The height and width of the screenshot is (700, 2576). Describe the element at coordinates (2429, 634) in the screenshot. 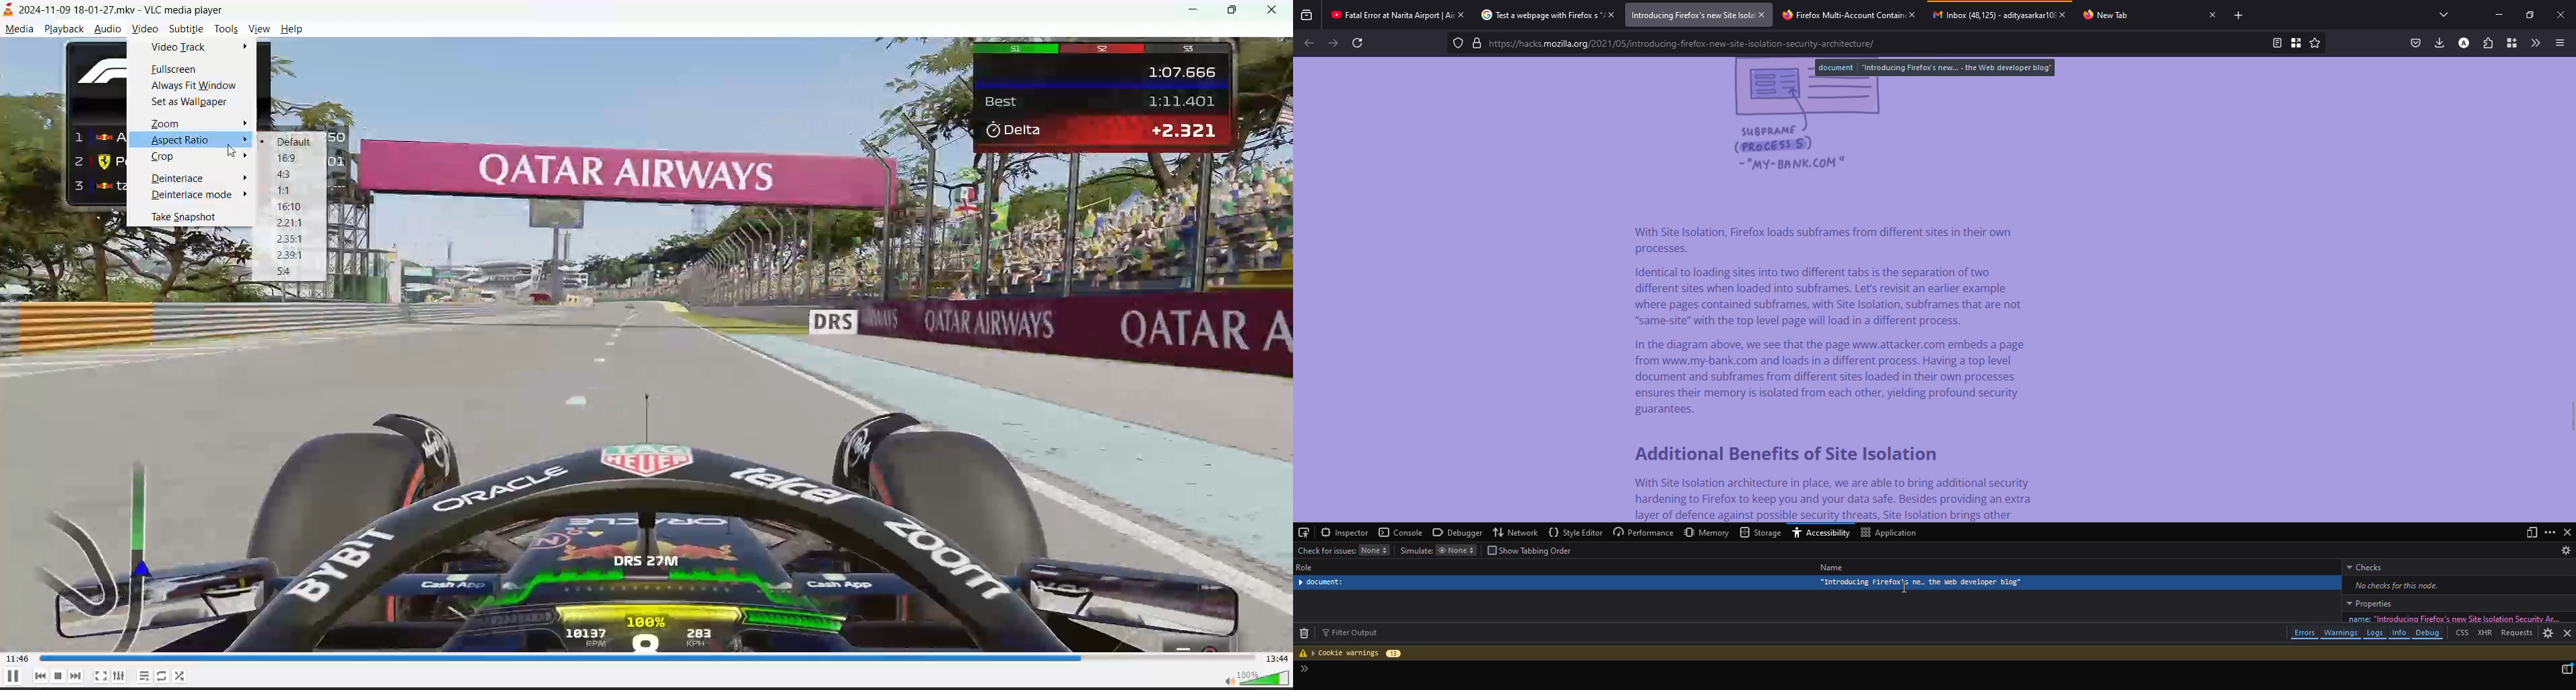

I see `debug` at that location.